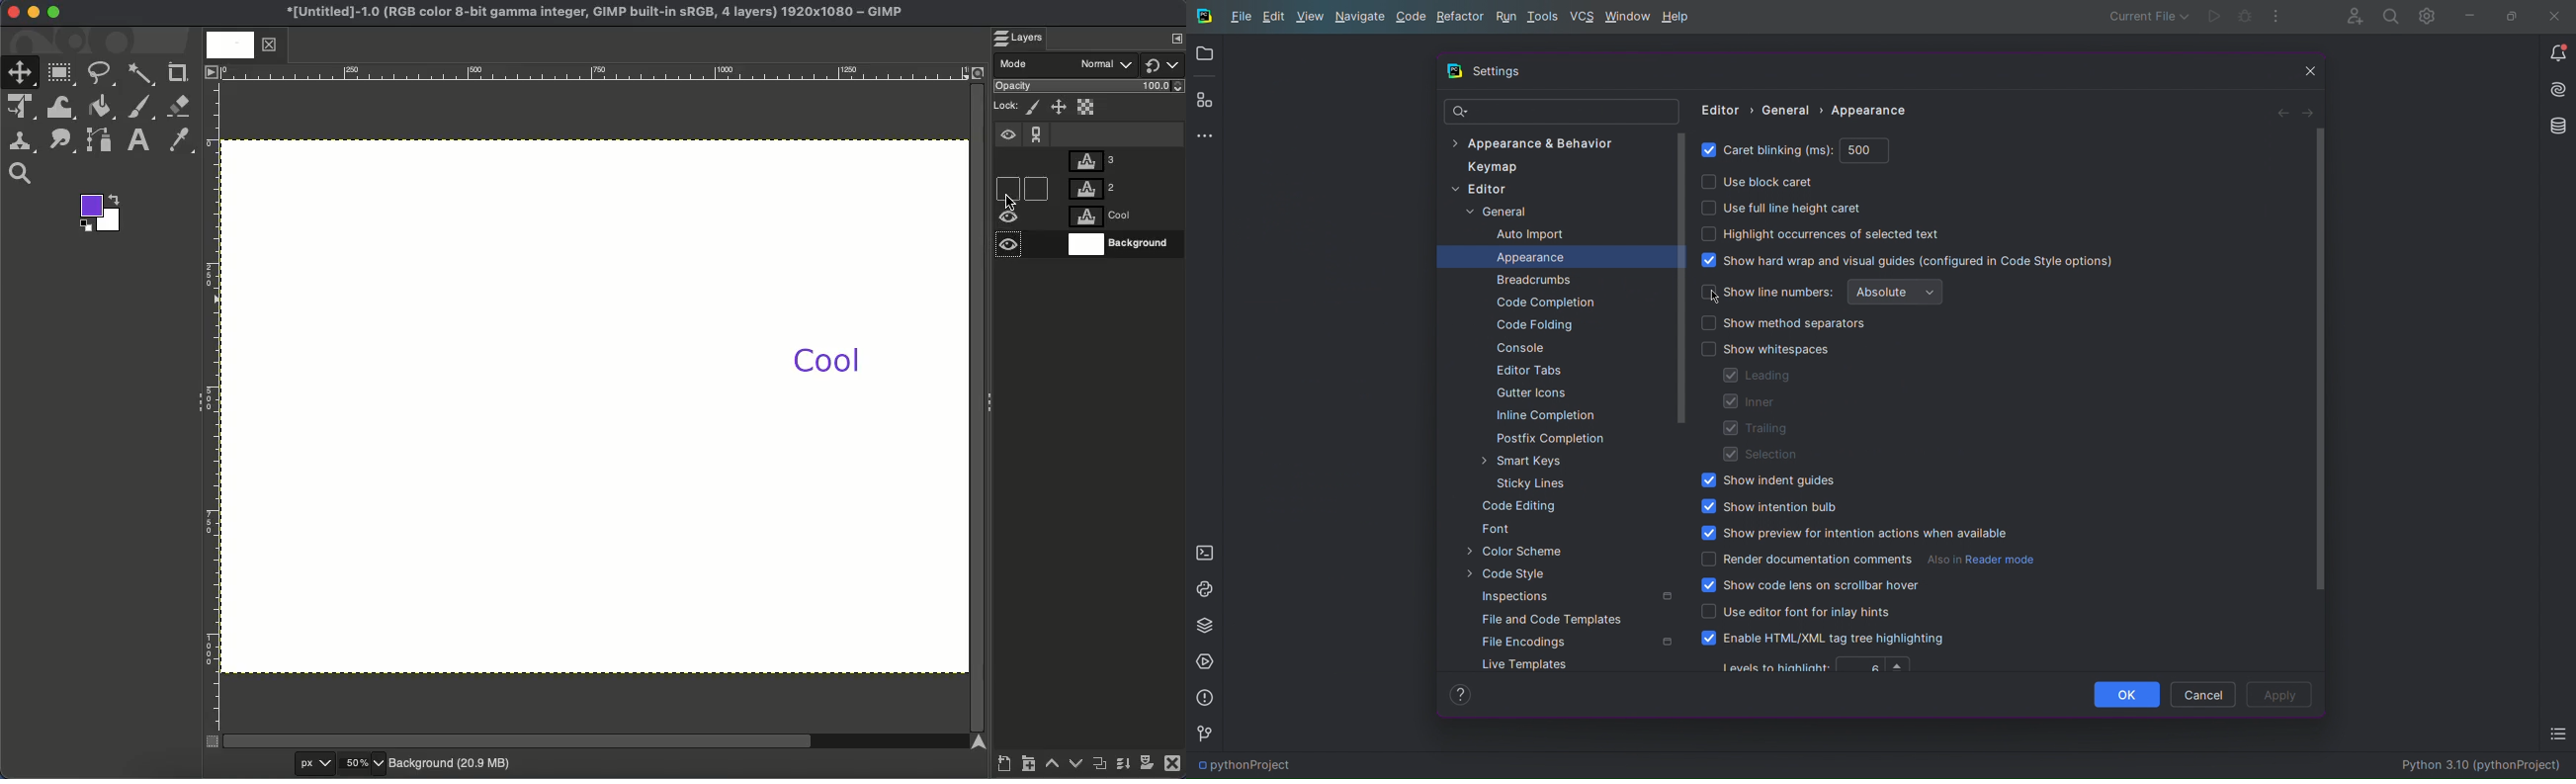 Image resolution: width=2576 pixels, height=784 pixels. What do you see at coordinates (34, 12) in the screenshot?
I see `Minimize` at bounding box center [34, 12].